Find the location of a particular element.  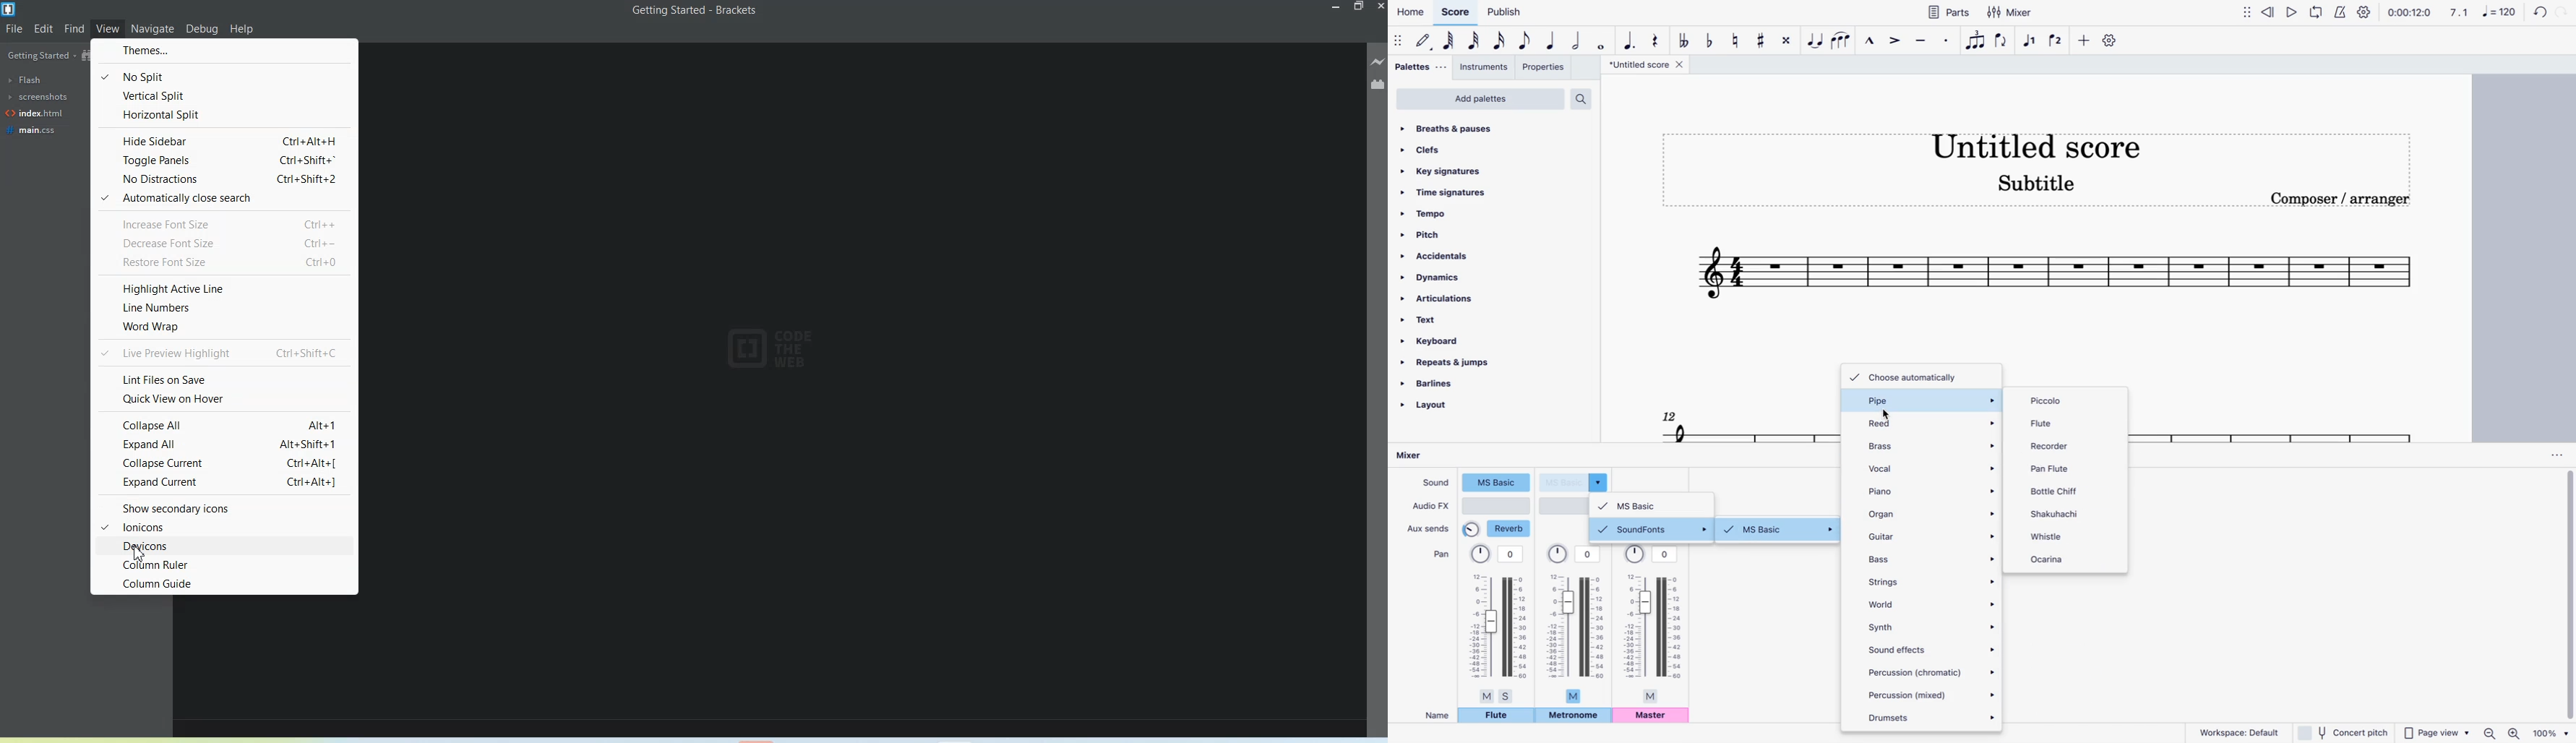

Vertical split is located at coordinates (223, 95).